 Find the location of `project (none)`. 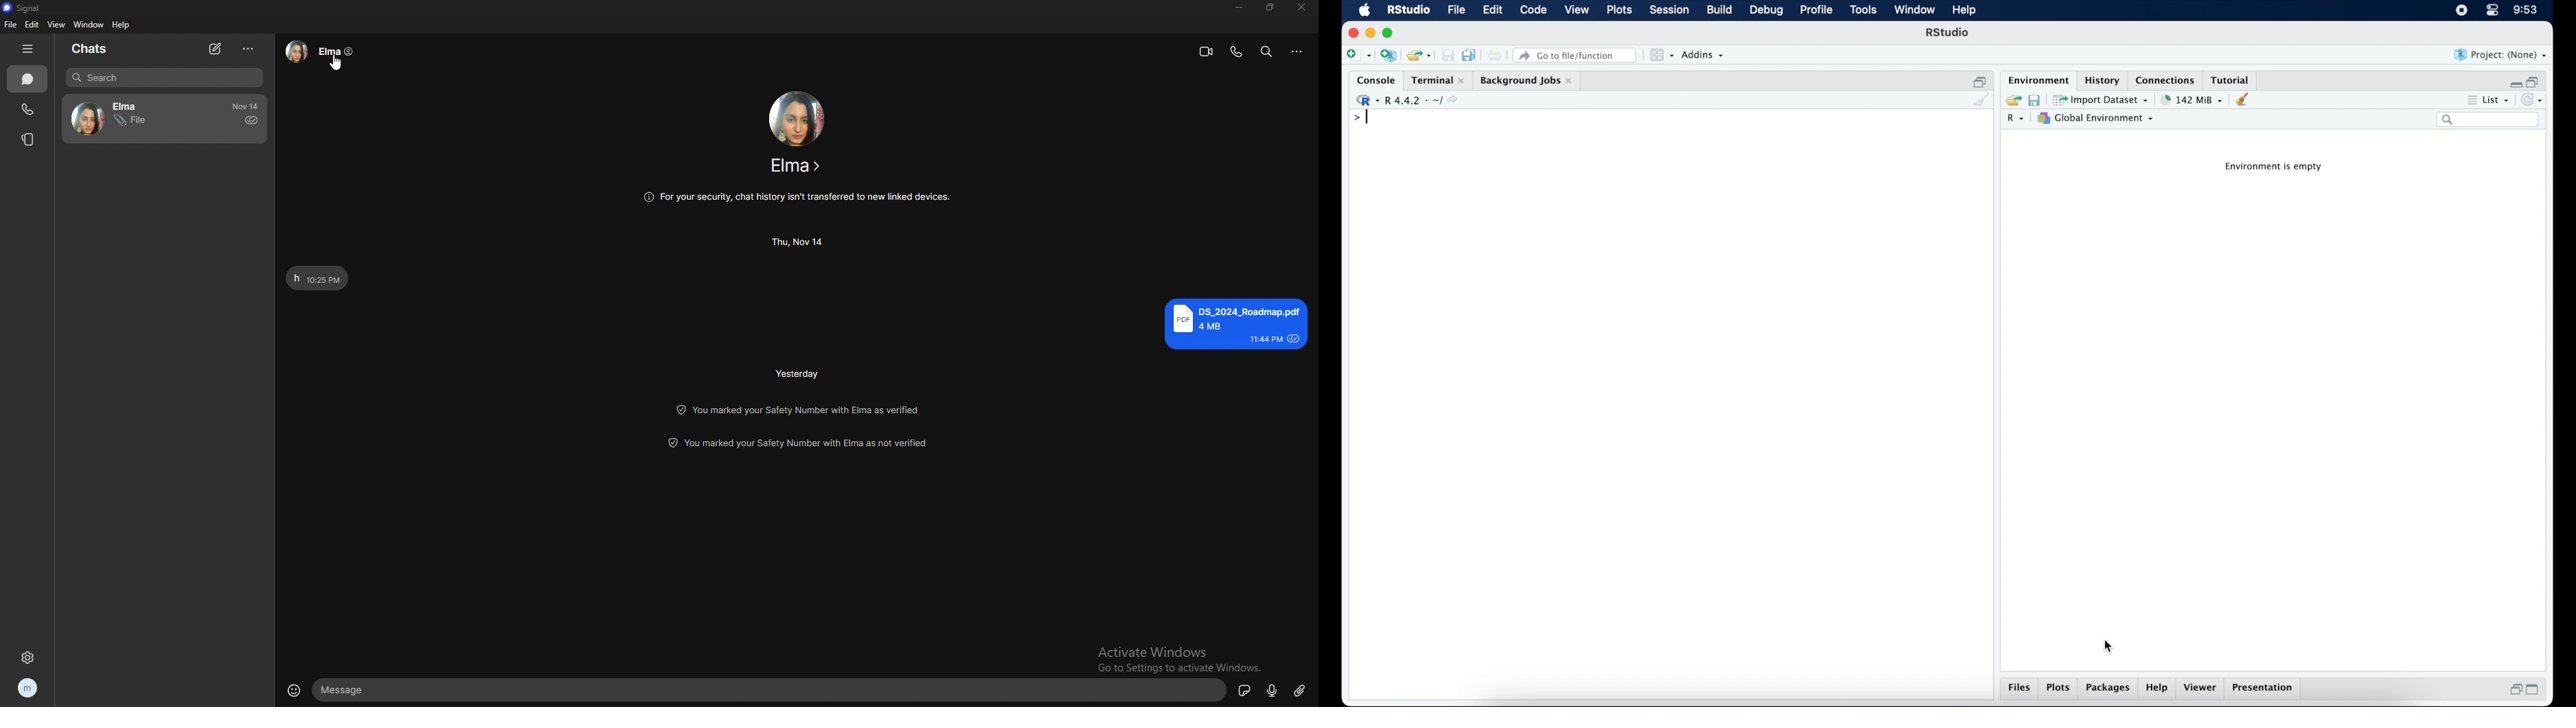

project (none) is located at coordinates (2501, 54).